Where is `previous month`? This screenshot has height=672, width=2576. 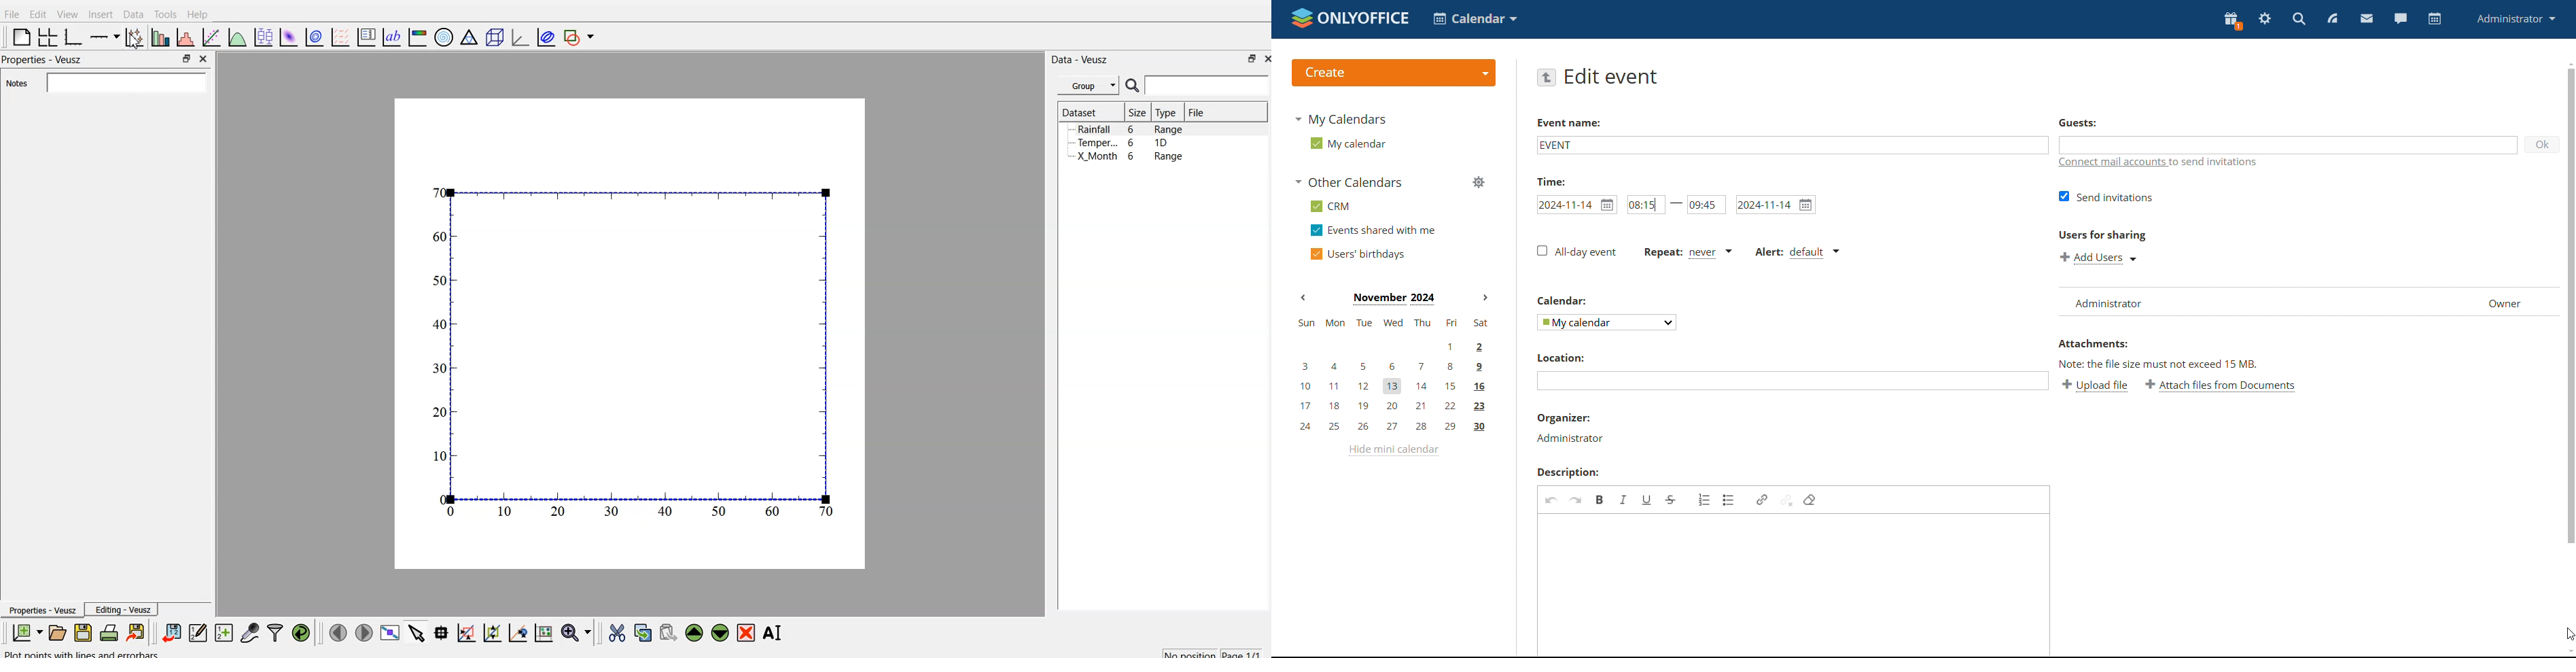
previous month is located at coordinates (1305, 298).